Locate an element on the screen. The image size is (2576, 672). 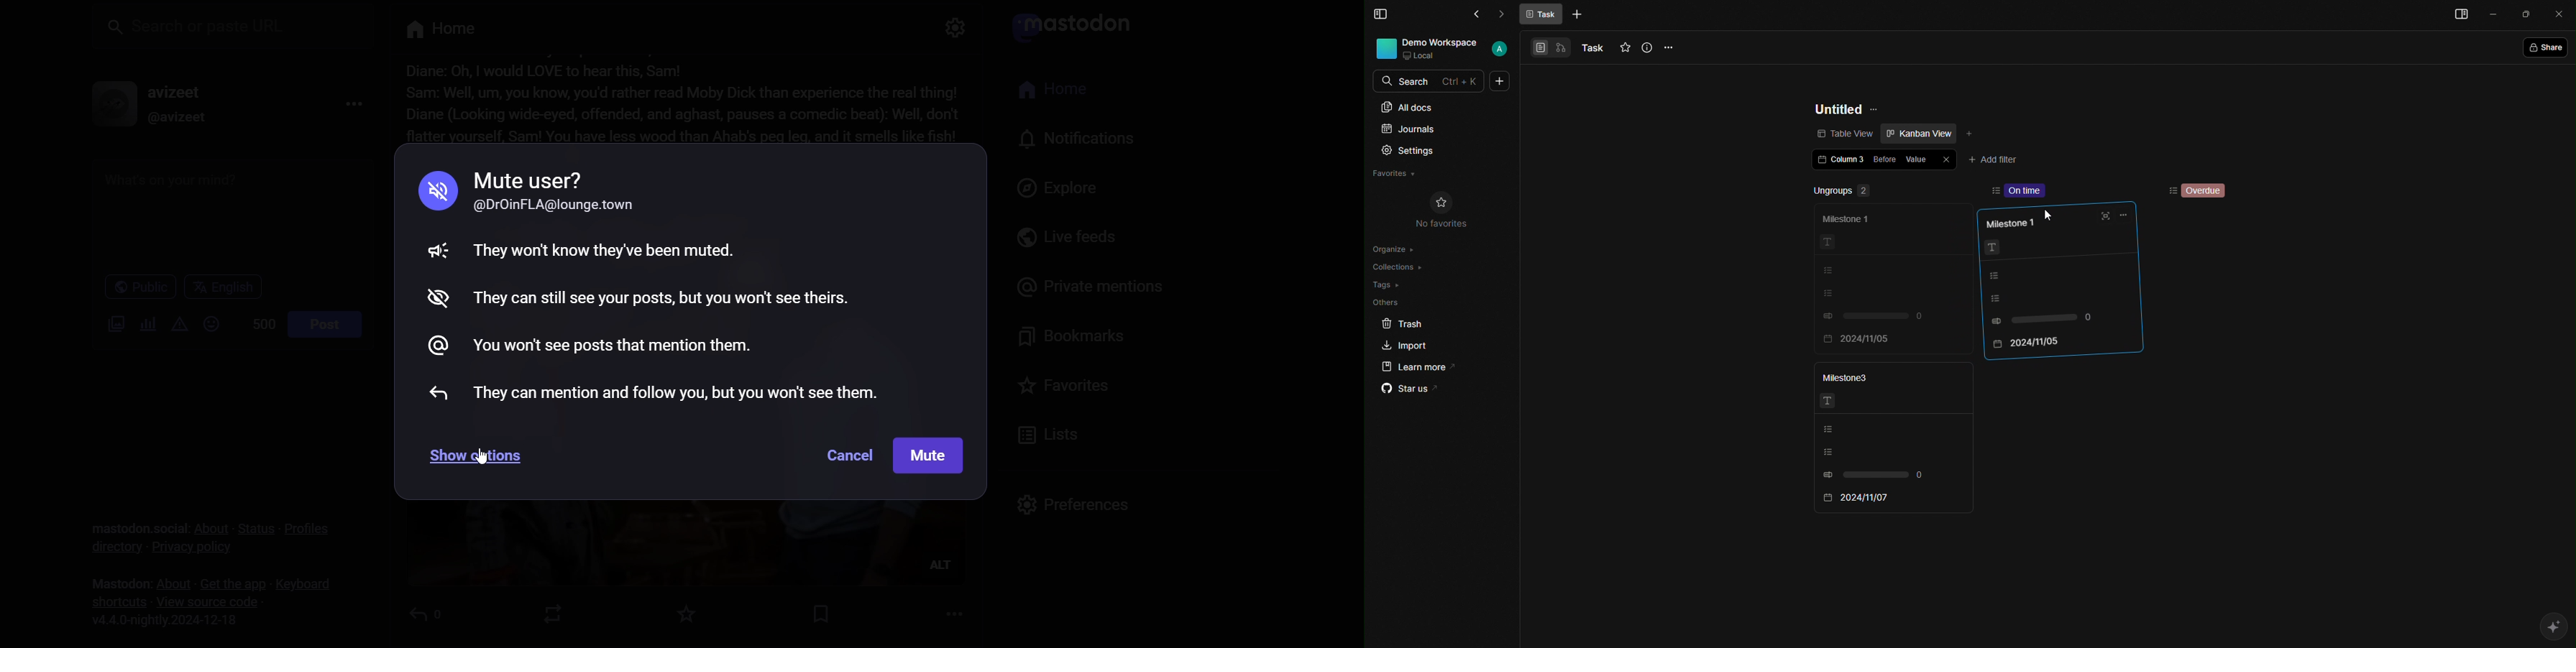
No Favorites is located at coordinates (1442, 211).